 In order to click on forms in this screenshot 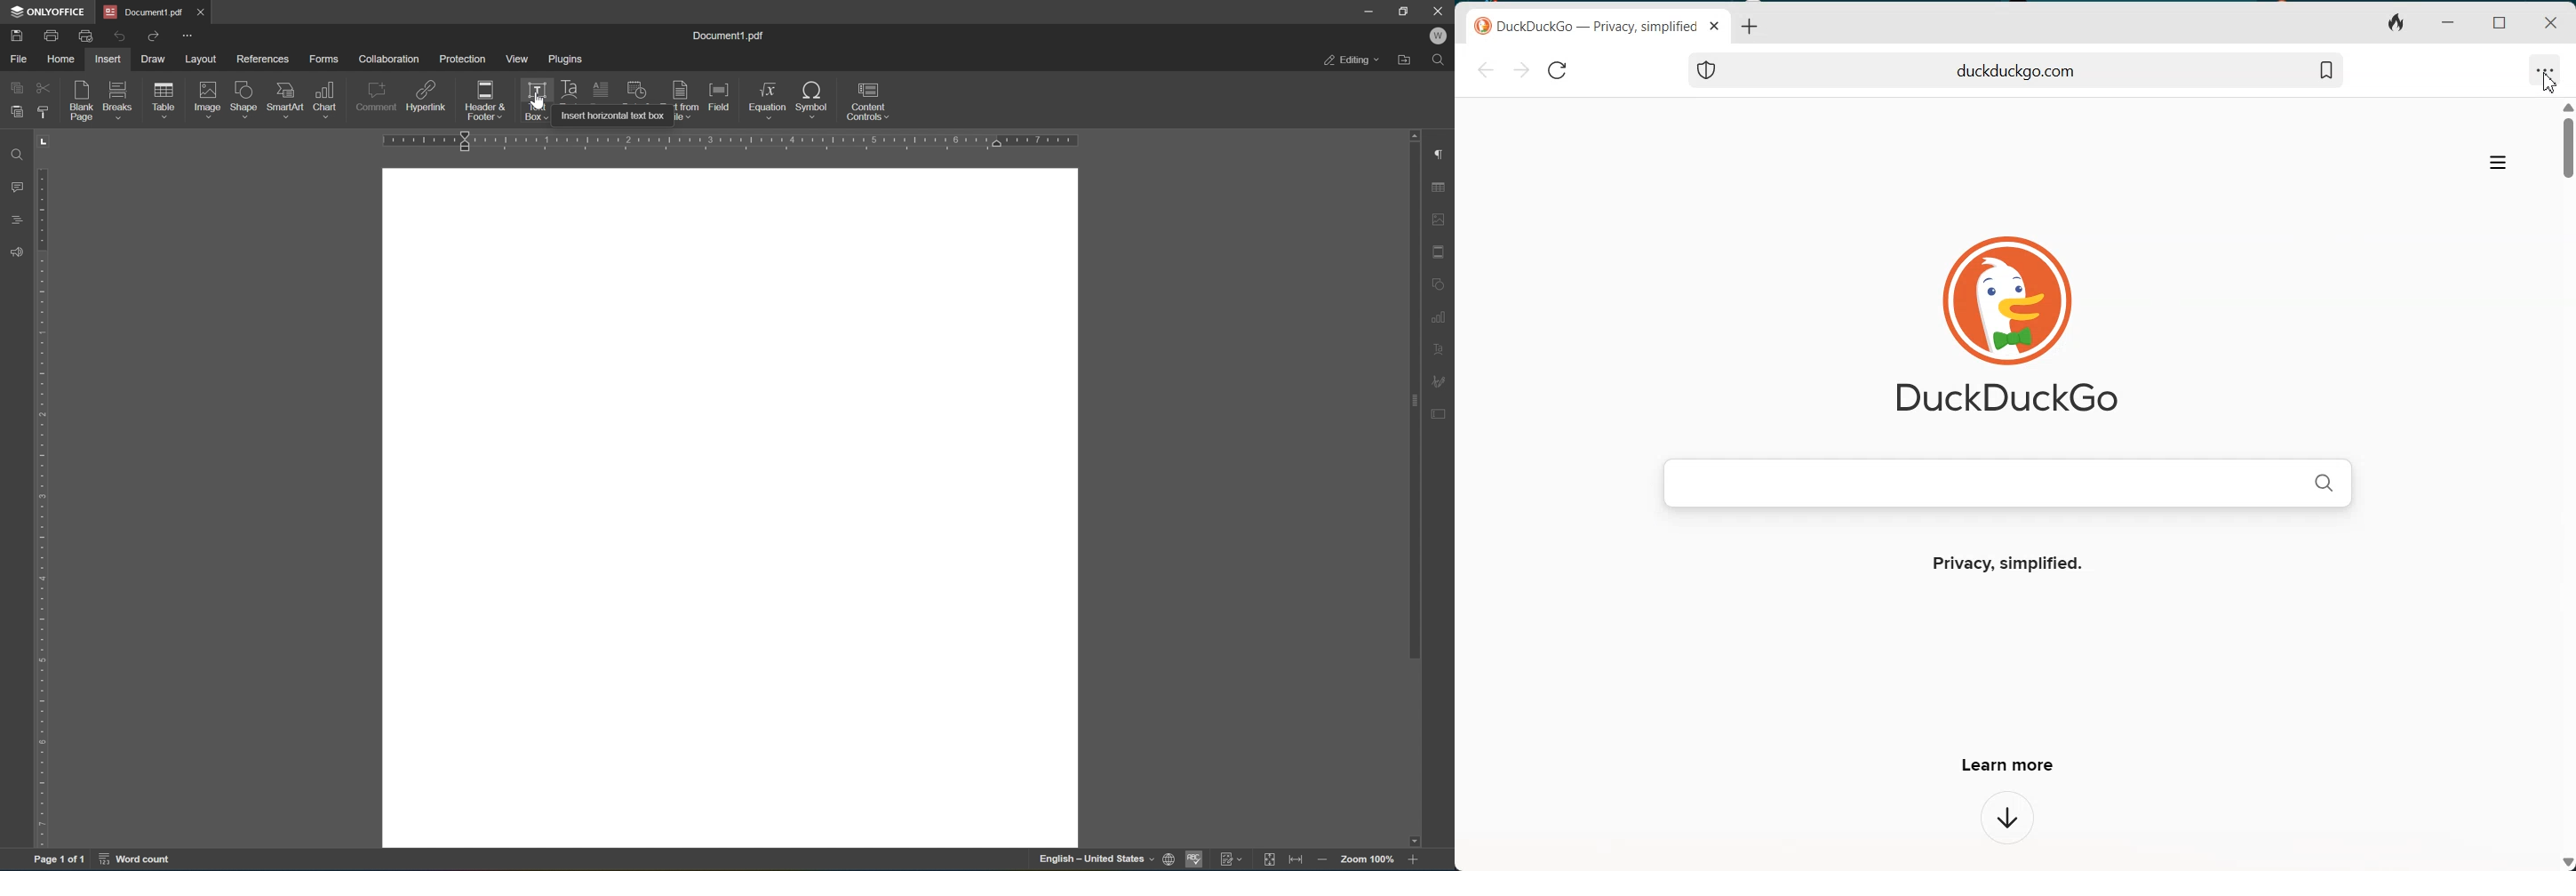, I will do `click(323, 60)`.